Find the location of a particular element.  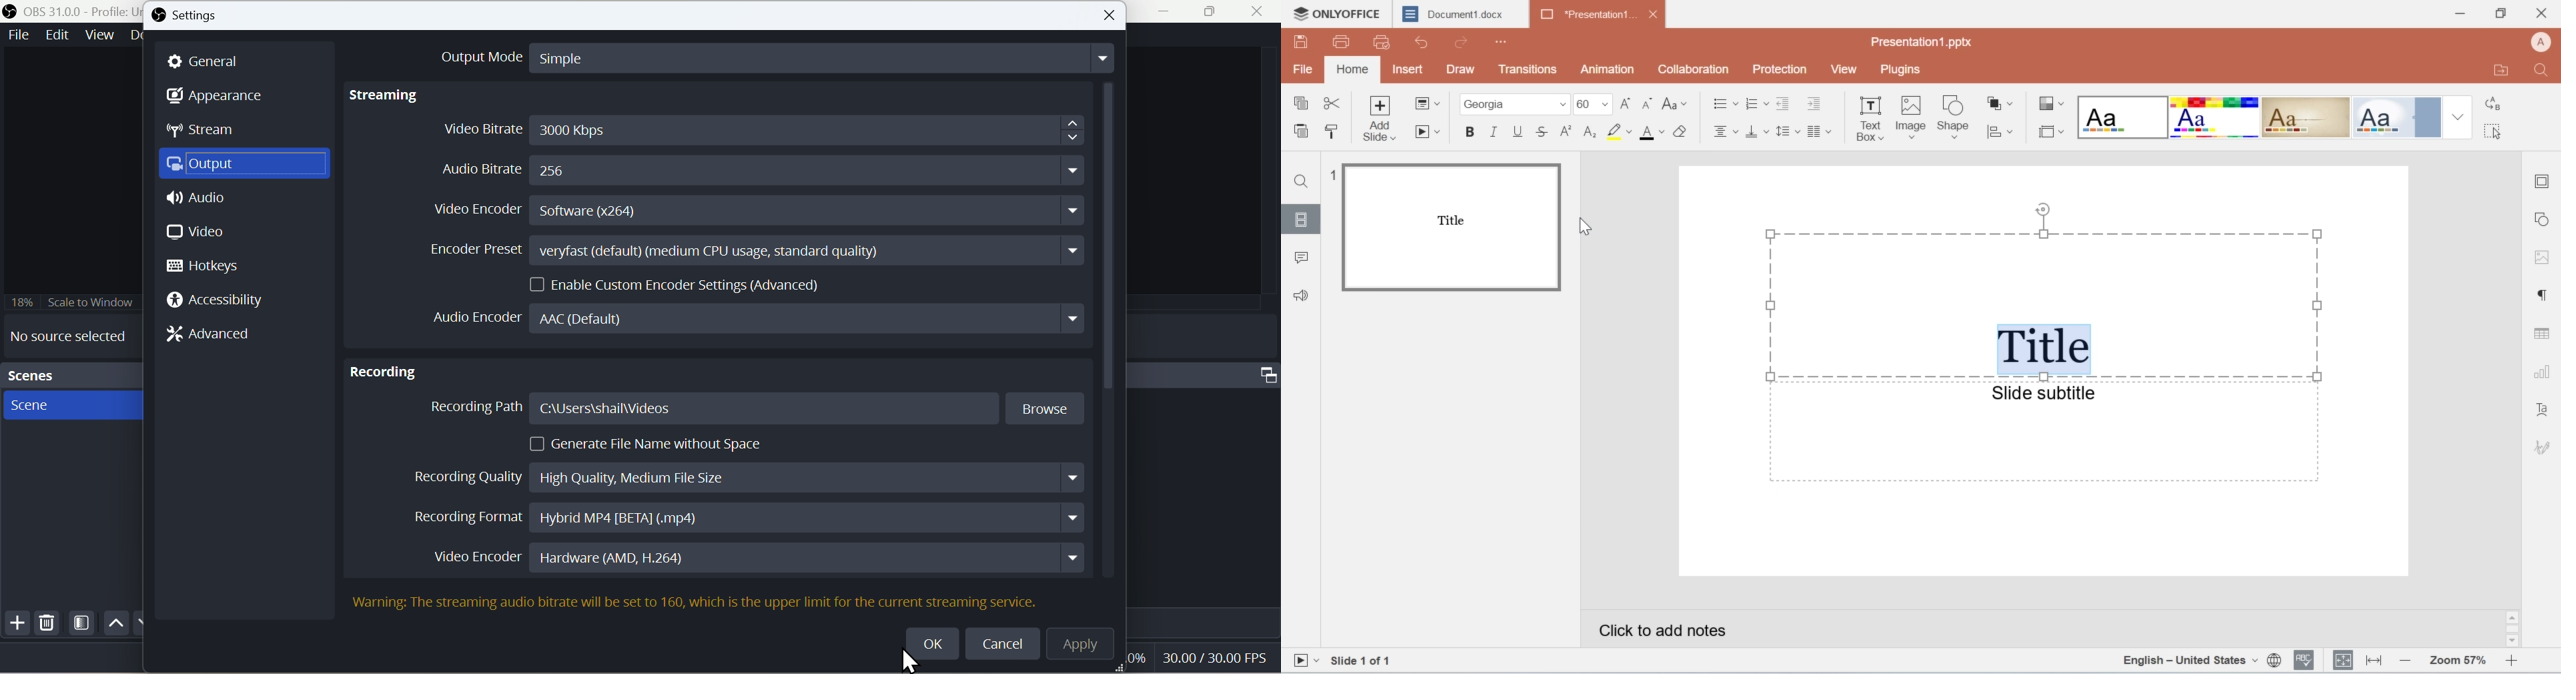

Audio Bitrate is located at coordinates (749, 169).